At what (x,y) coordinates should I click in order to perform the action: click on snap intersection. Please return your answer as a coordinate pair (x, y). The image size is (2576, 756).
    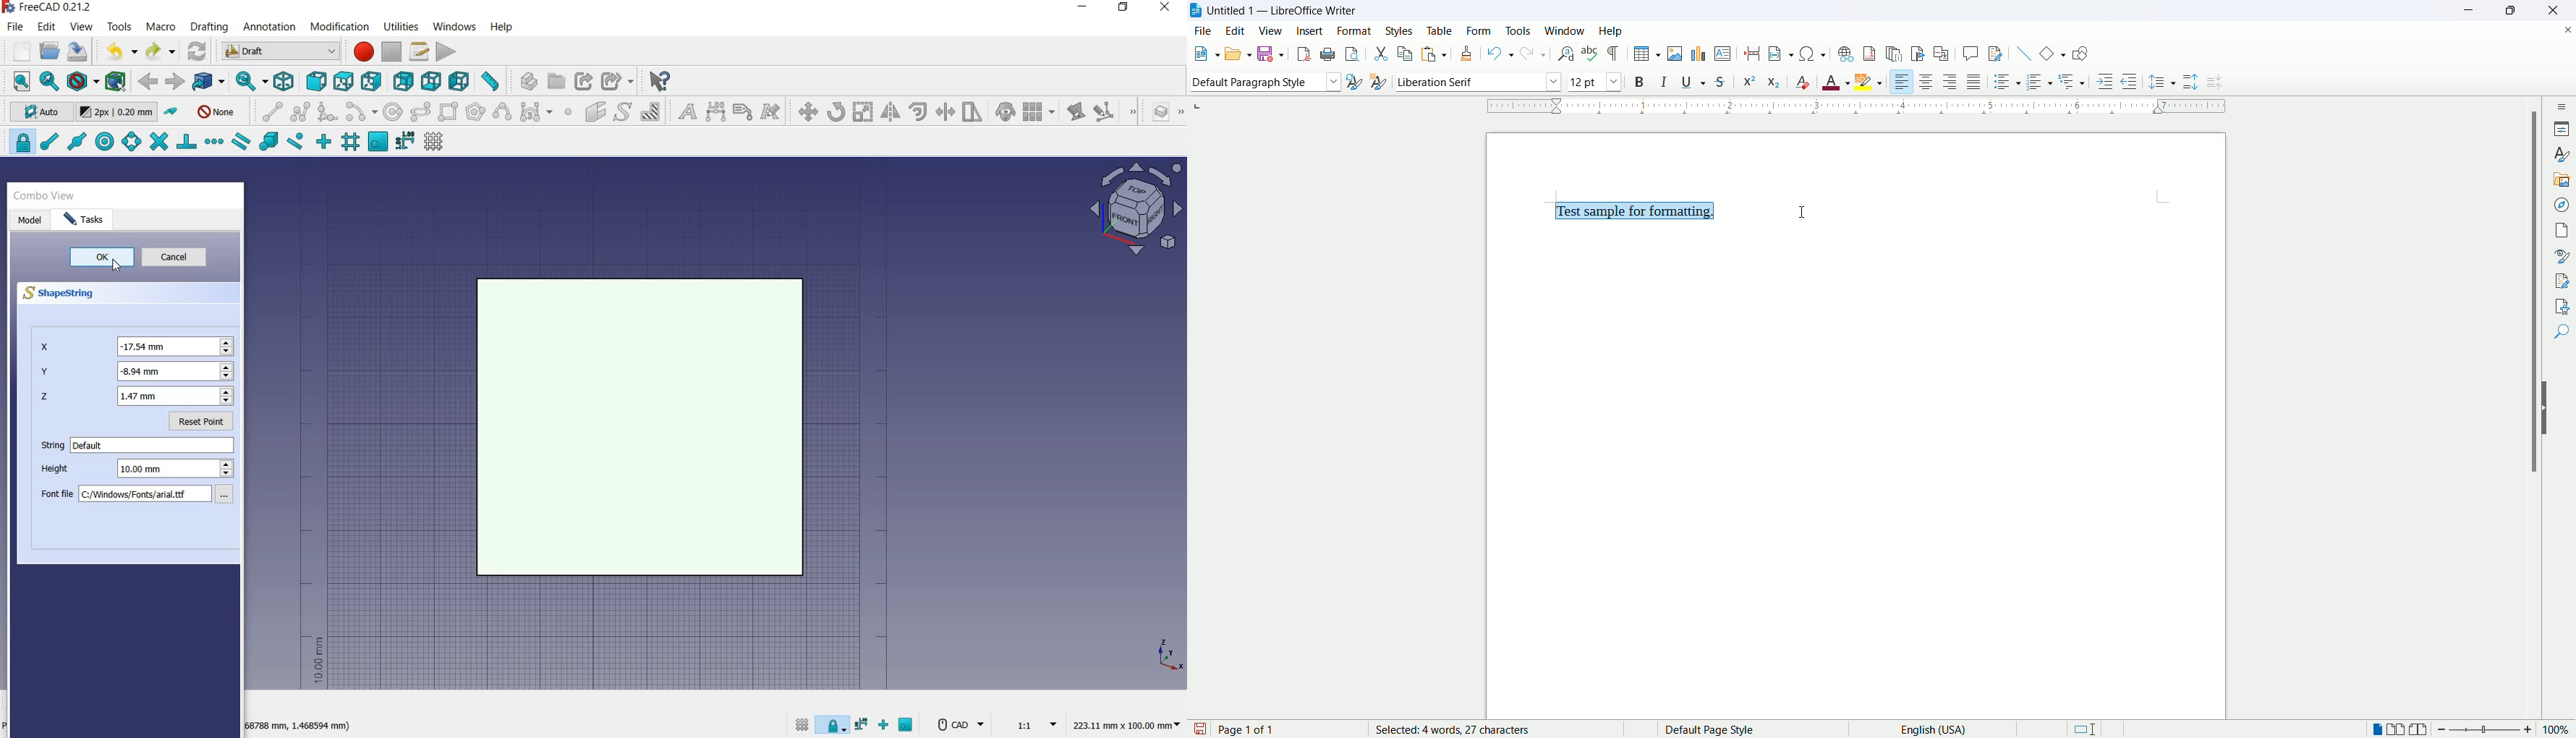
    Looking at the image, I should click on (157, 142).